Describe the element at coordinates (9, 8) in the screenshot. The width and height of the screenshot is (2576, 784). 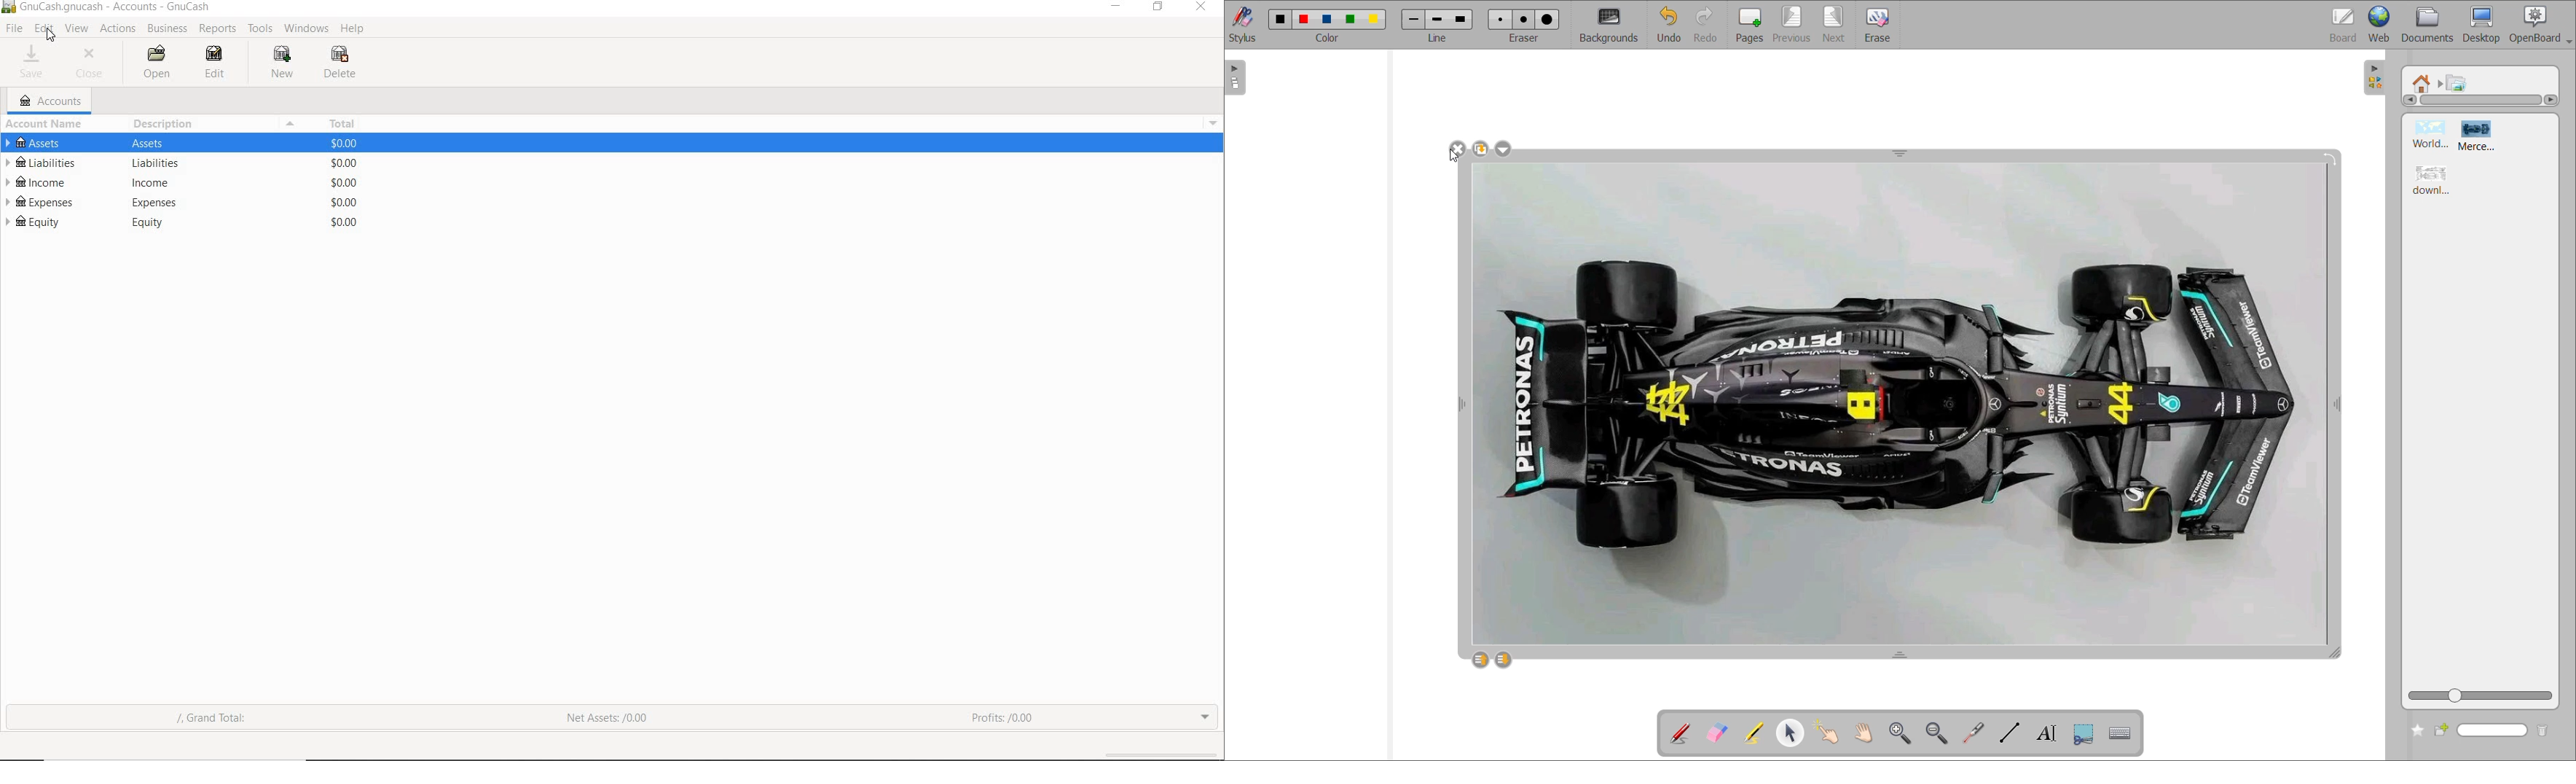
I see `system name` at that location.